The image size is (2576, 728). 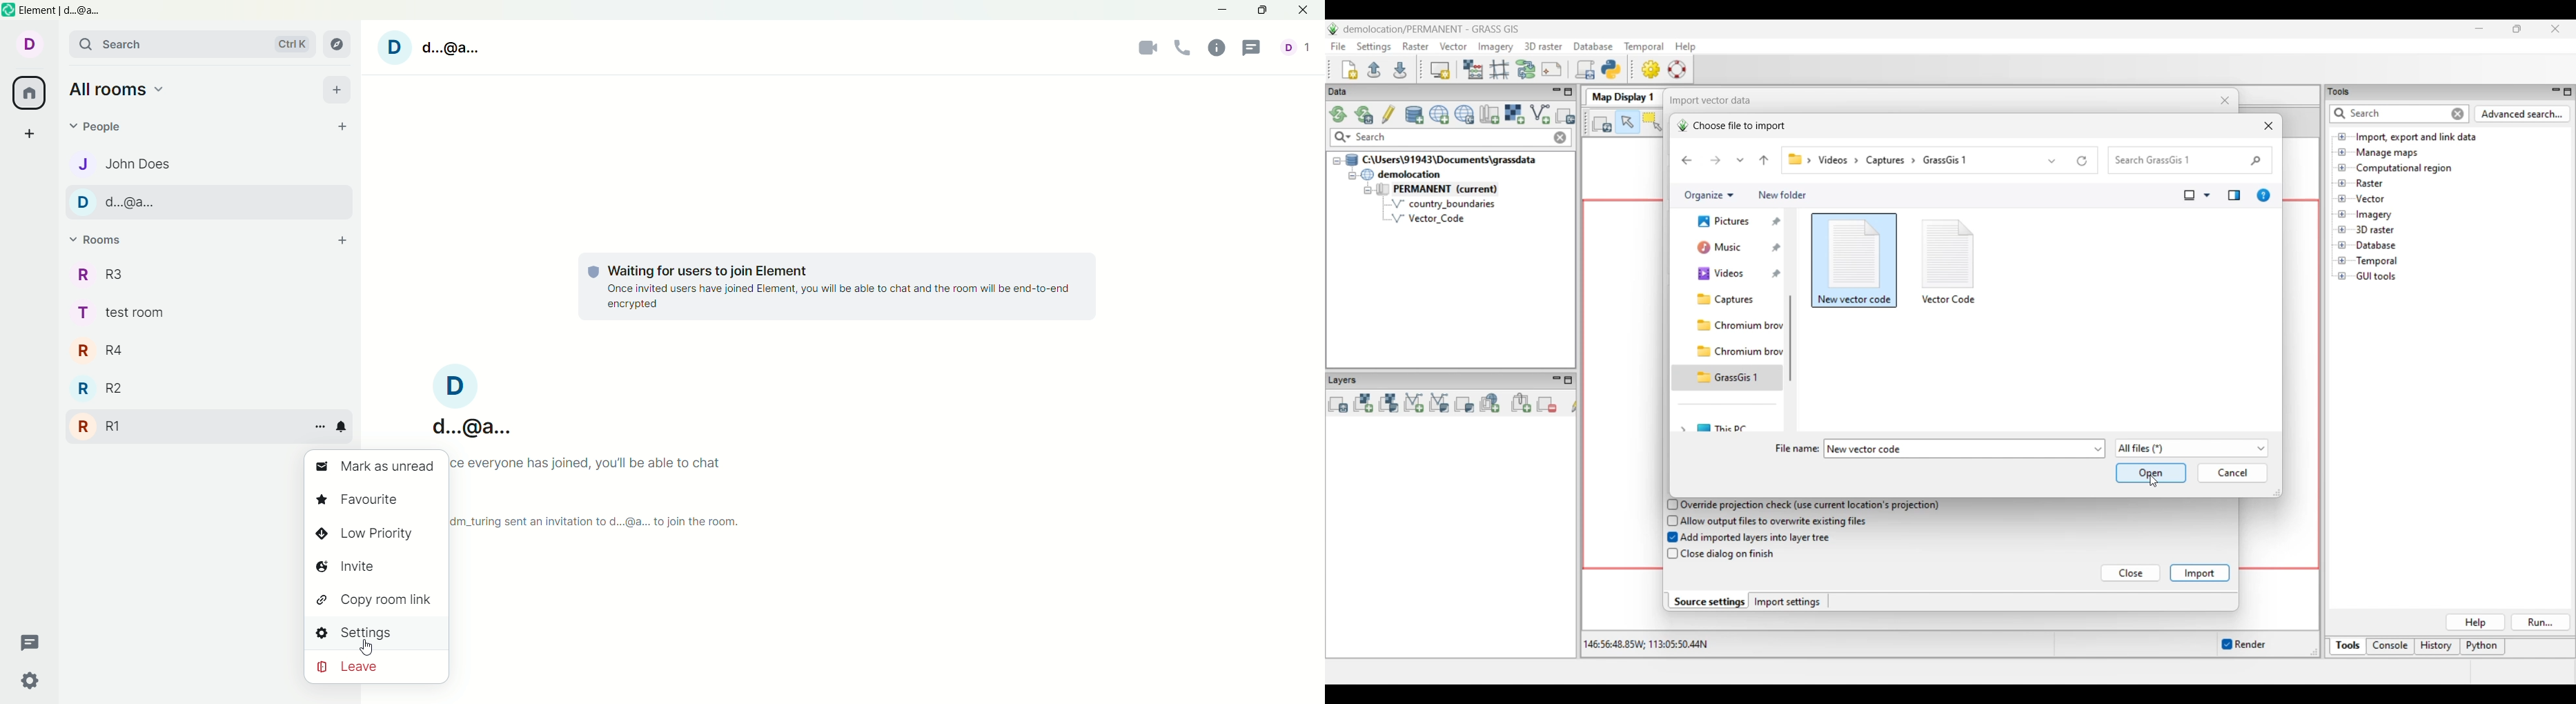 What do you see at coordinates (366, 646) in the screenshot?
I see `cursor movement` at bounding box center [366, 646].